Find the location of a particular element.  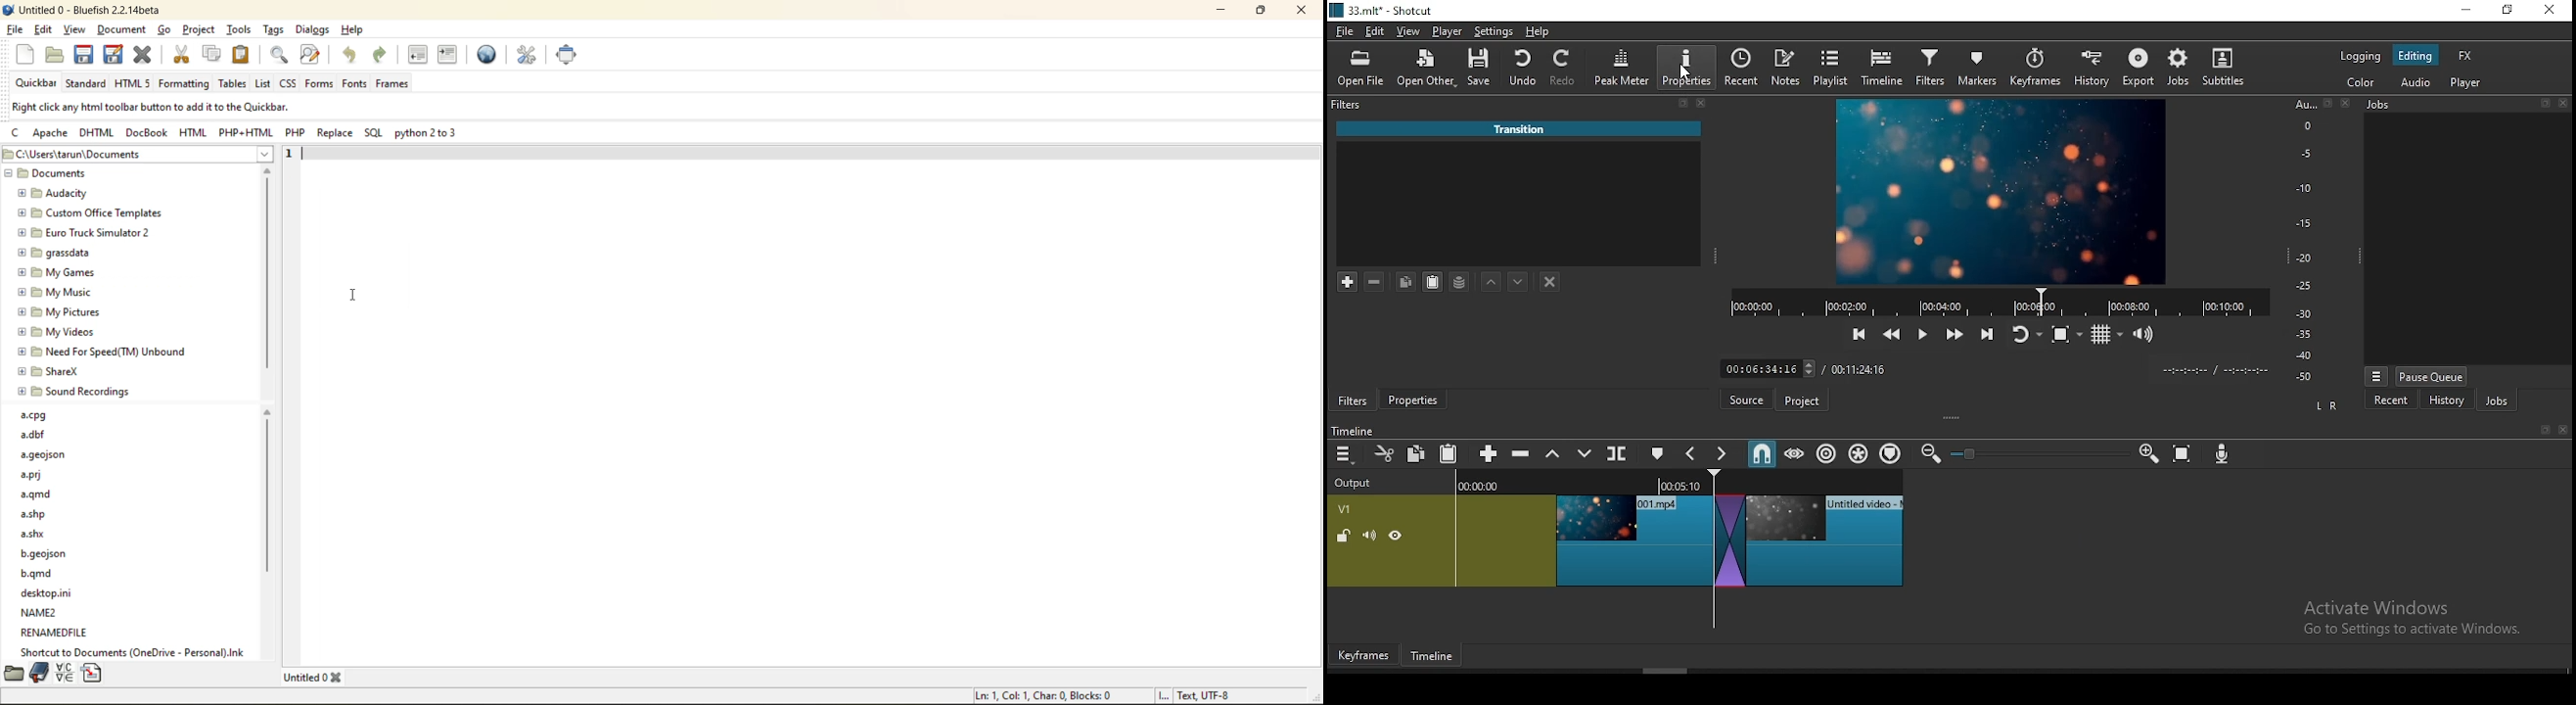

show video volume control is located at coordinates (2144, 328).